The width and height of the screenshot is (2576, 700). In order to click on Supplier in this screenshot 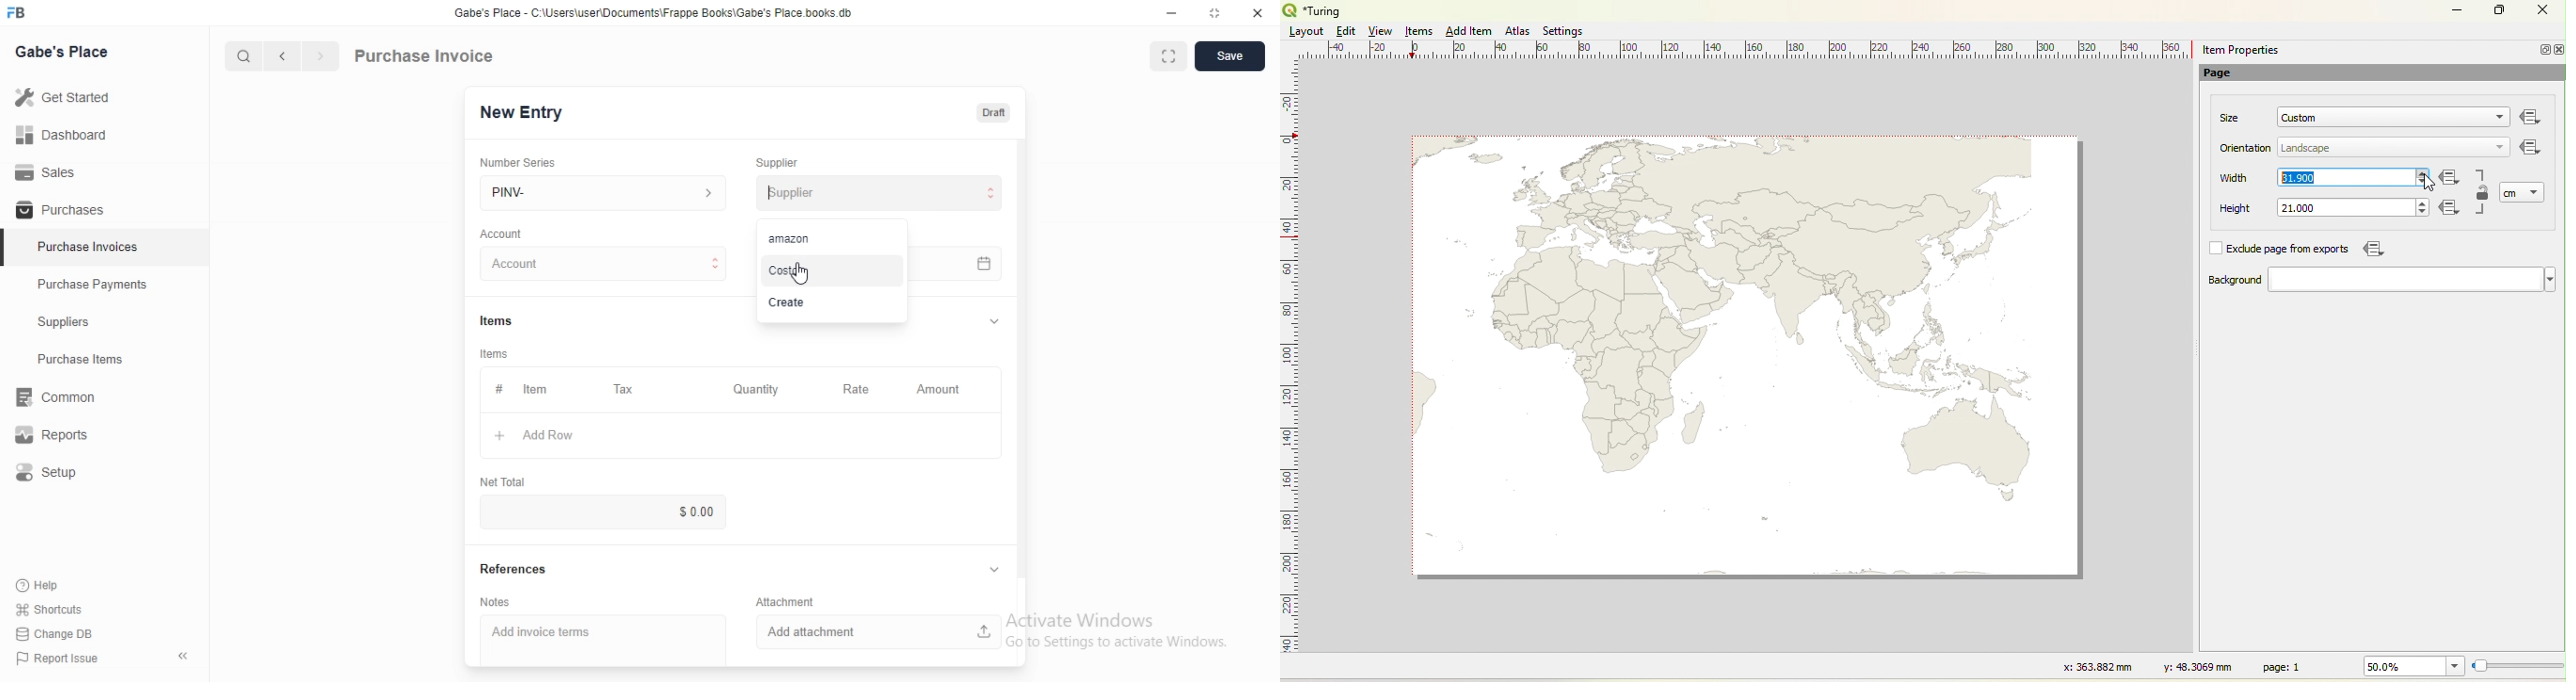, I will do `click(777, 163)`.